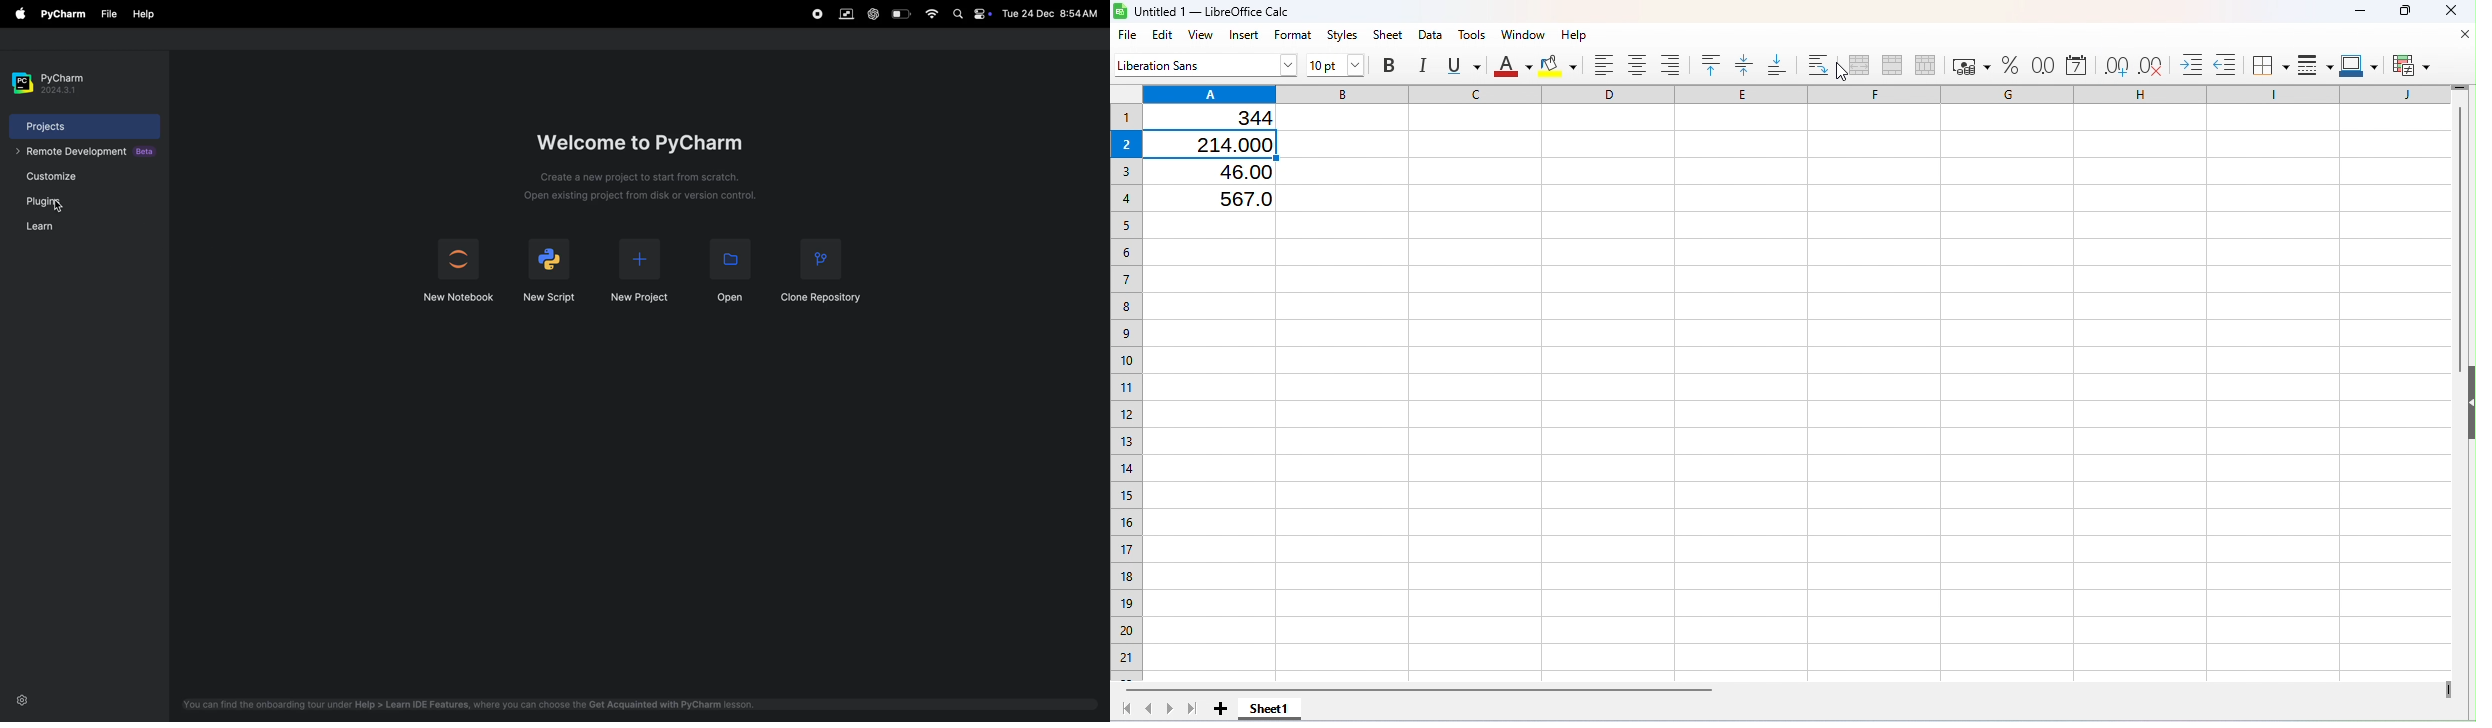 The image size is (2492, 728). What do you see at coordinates (1232, 171) in the screenshot?
I see `46.00` at bounding box center [1232, 171].